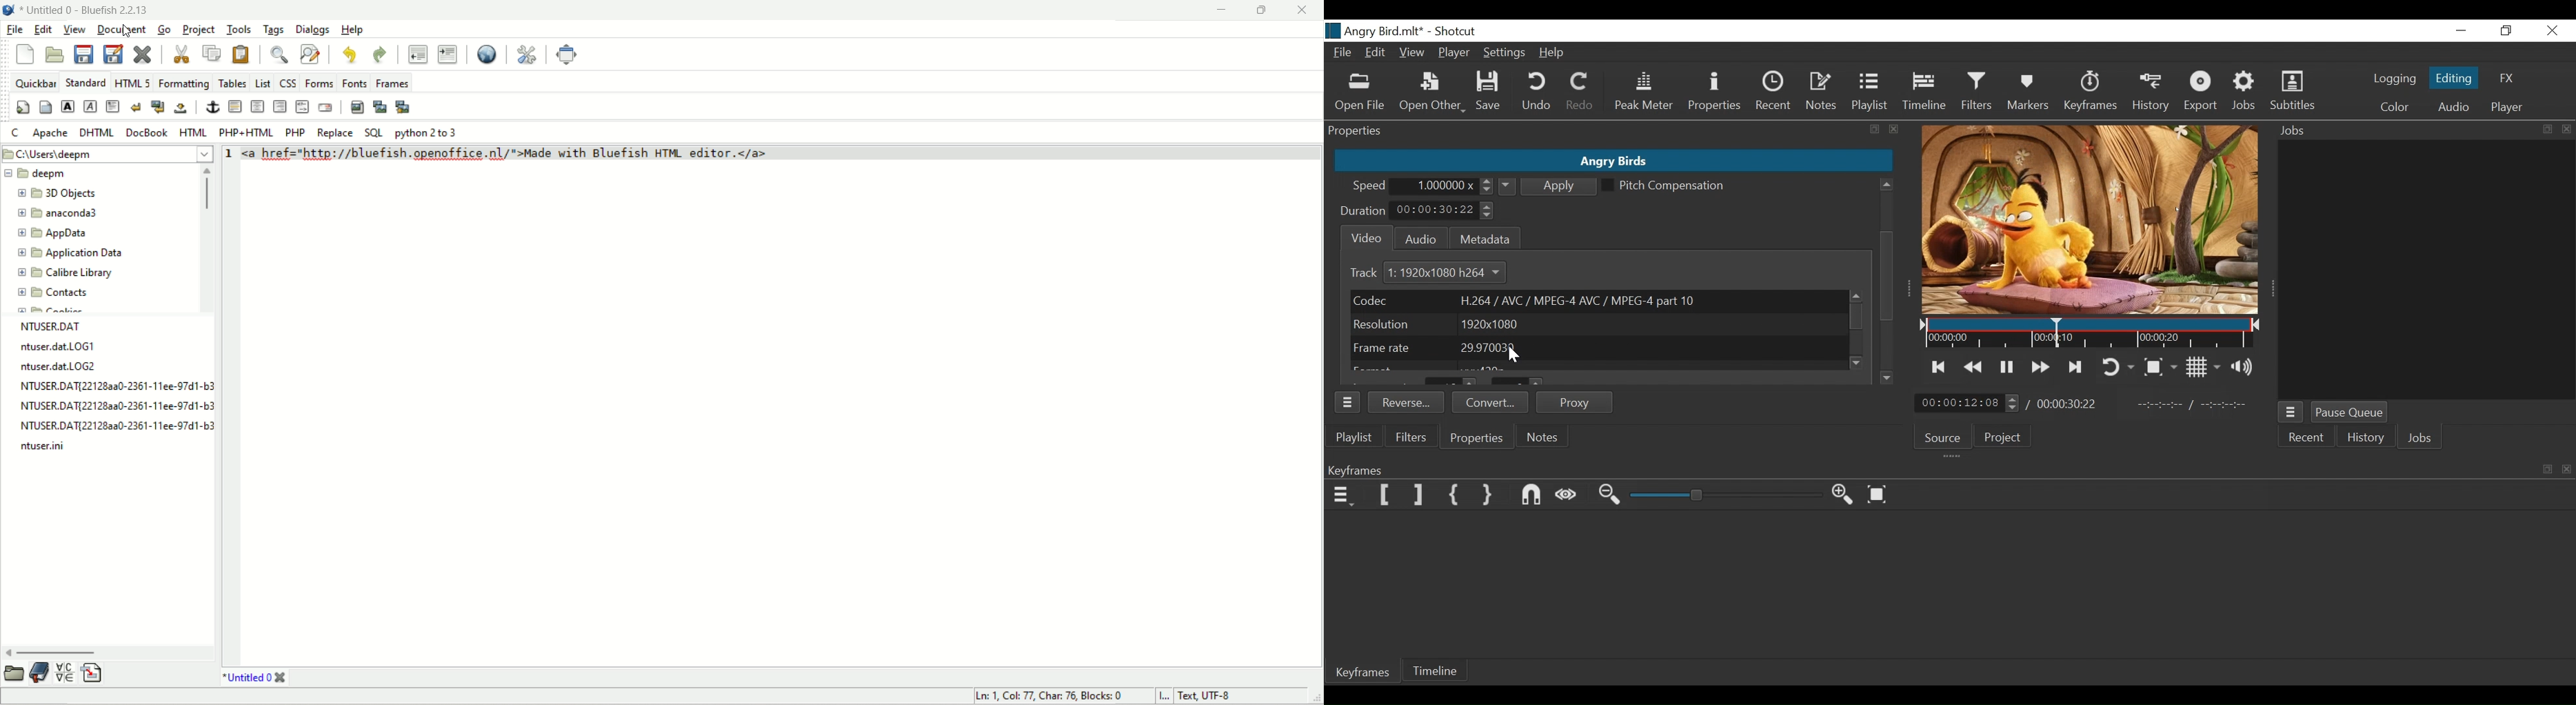 The image size is (2576, 728). What do you see at coordinates (288, 83) in the screenshot?
I see `CSS` at bounding box center [288, 83].